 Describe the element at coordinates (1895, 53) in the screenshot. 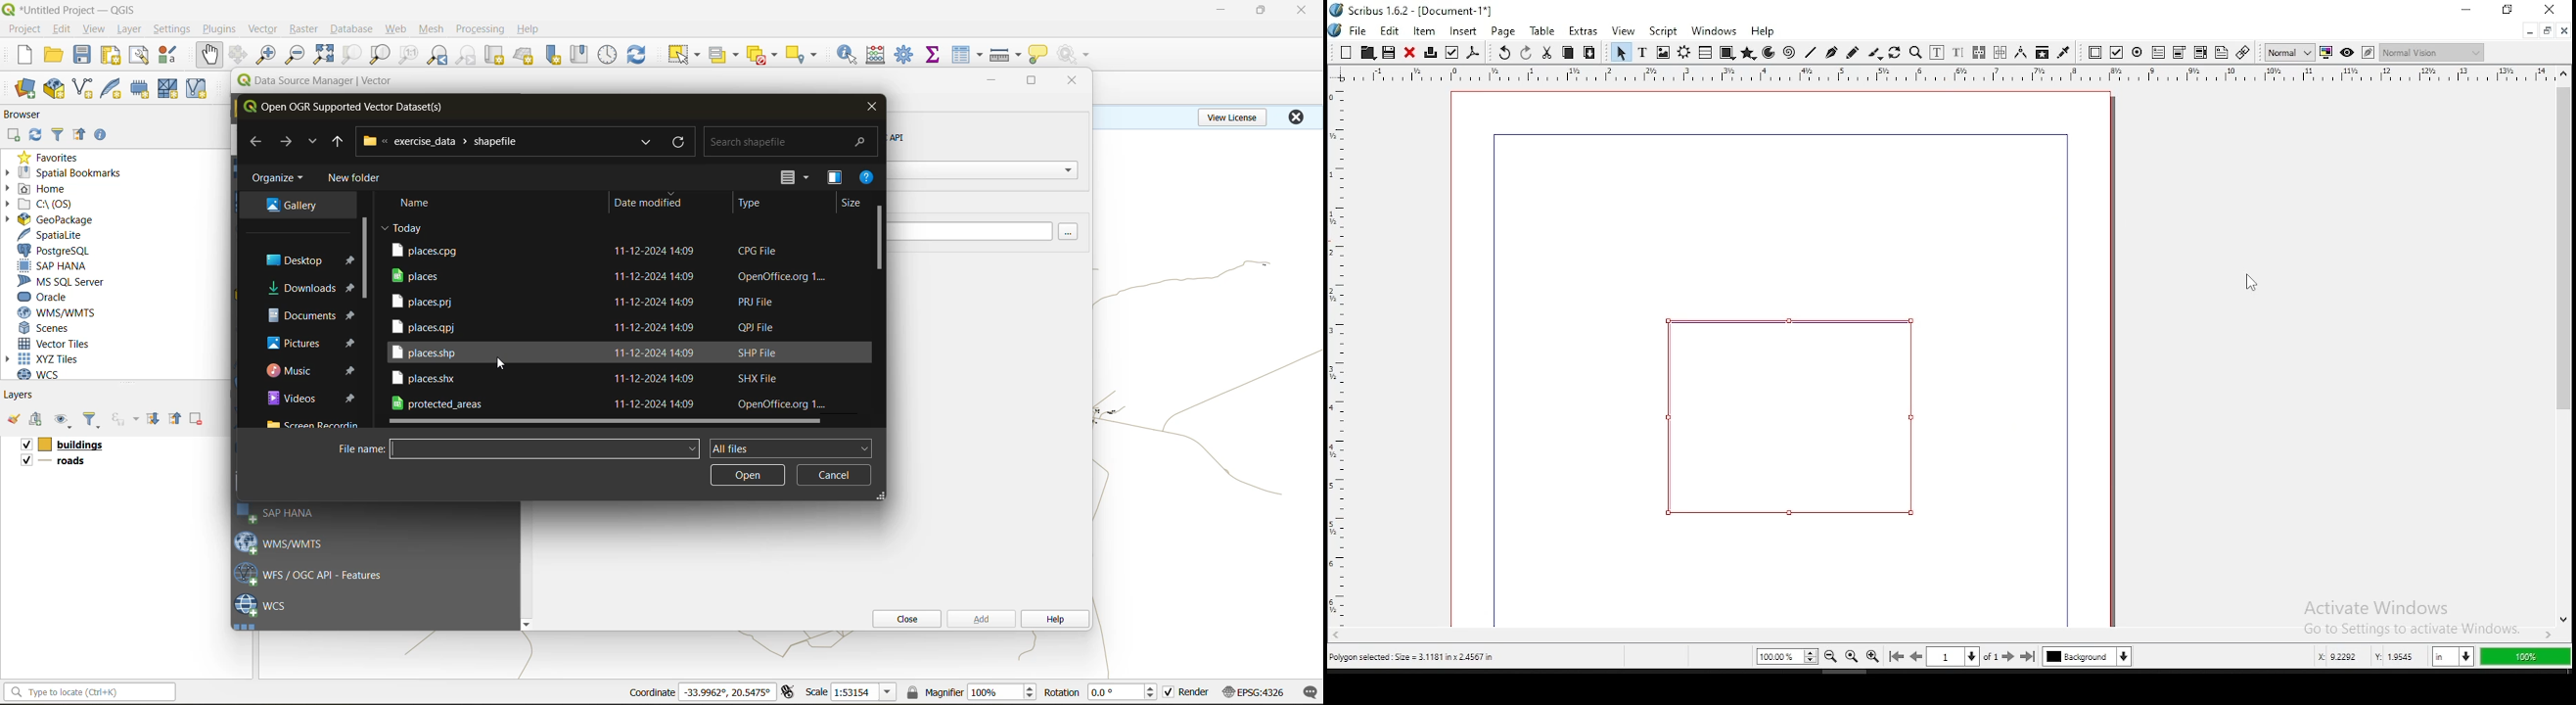

I see `rotate item` at that location.